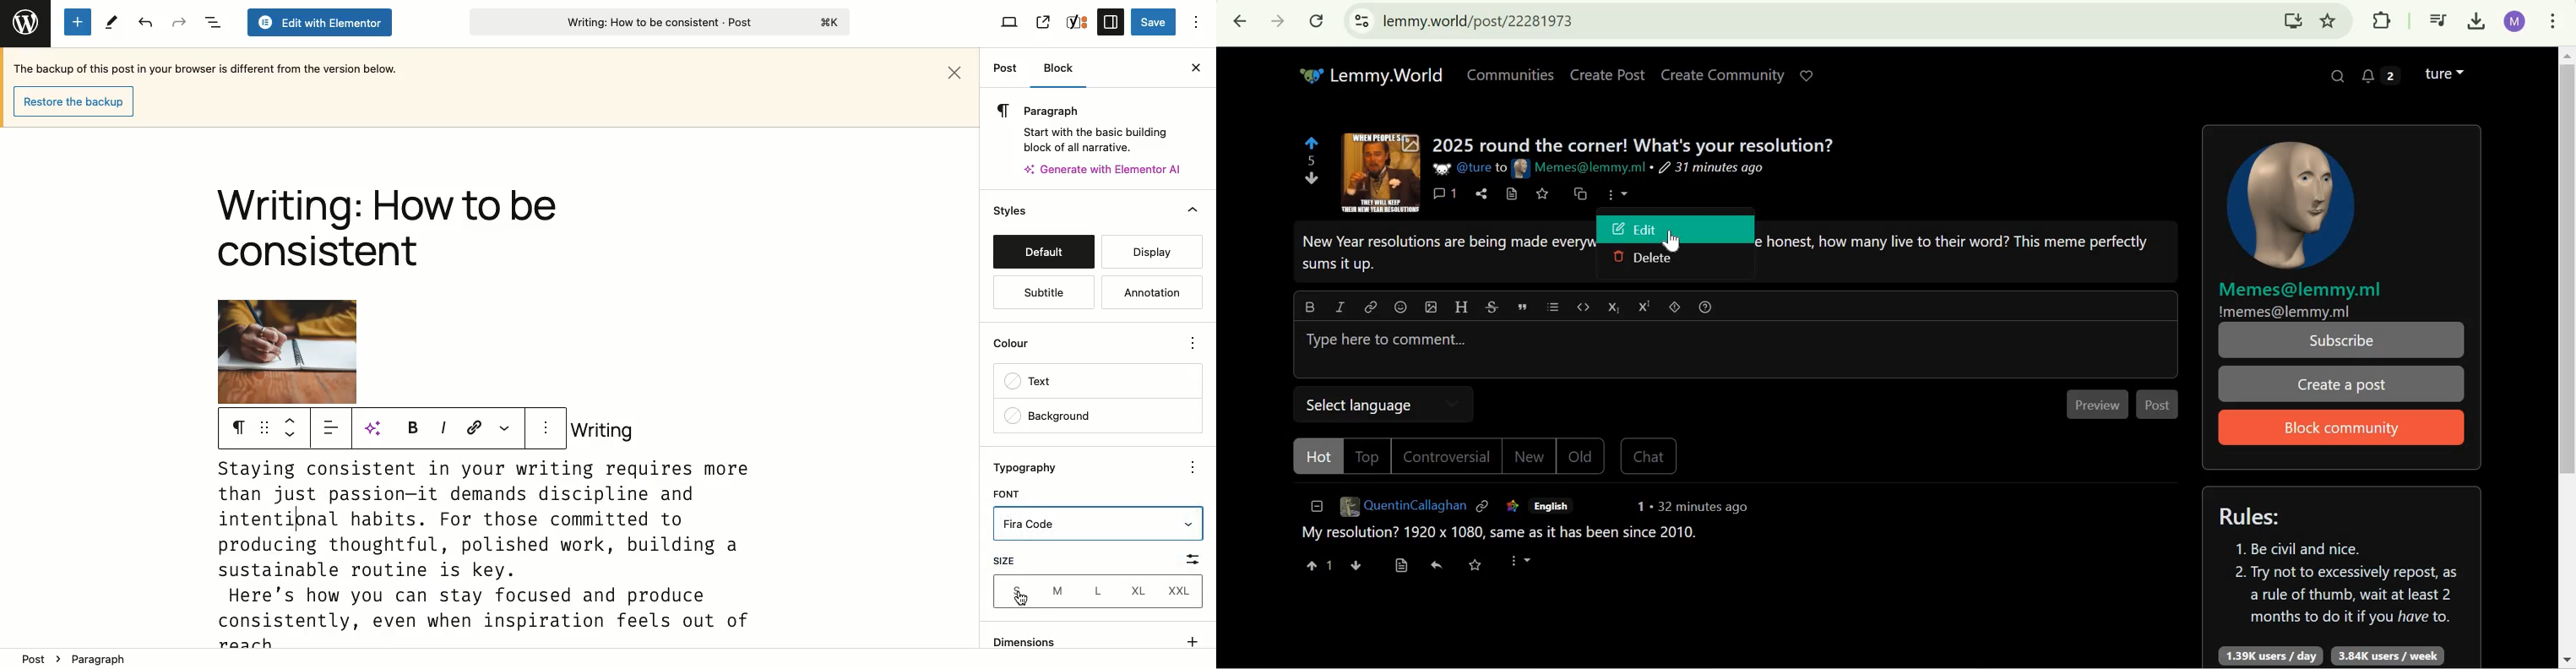 This screenshot has width=2576, height=672. What do you see at coordinates (1615, 305) in the screenshot?
I see `subscript` at bounding box center [1615, 305].